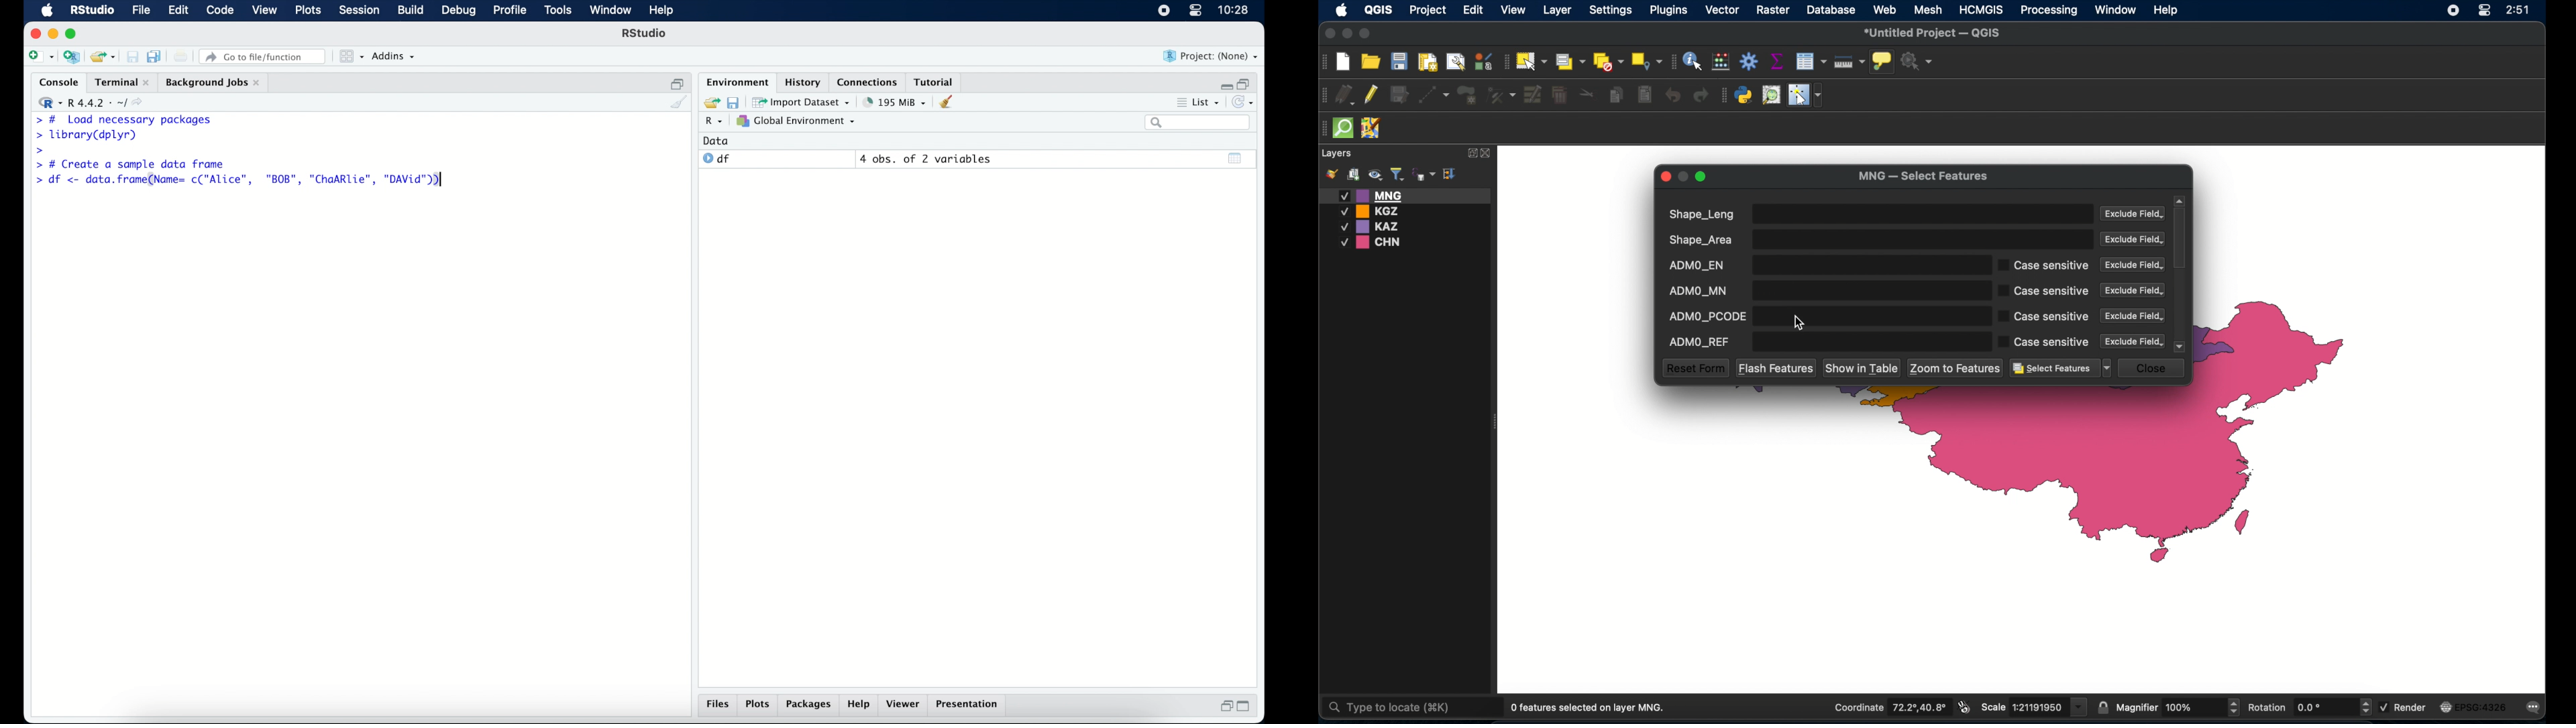 The width and height of the screenshot is (2576, 728). What do you see at coordinates (1236, 158) in the screenshot?
I see `show output  window` at bounding box center [1236, 158].